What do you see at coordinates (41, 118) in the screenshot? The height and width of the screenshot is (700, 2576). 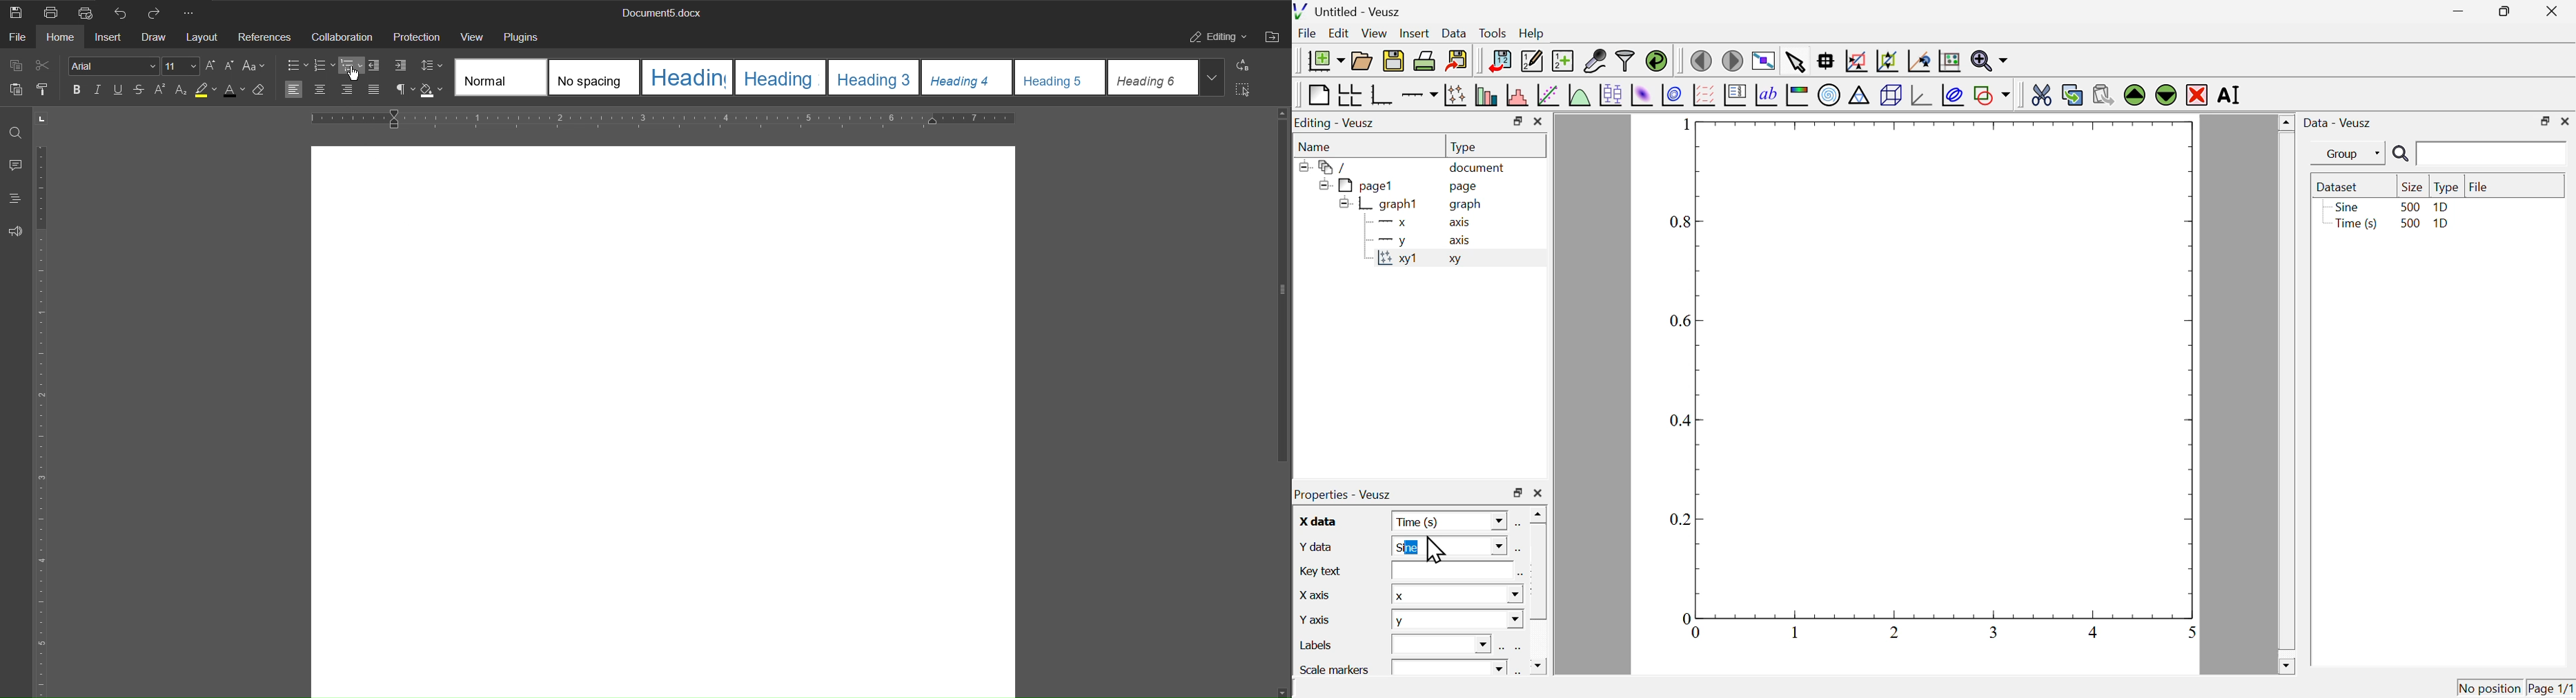 I see `page orientation` at bounding box center [41, 118].